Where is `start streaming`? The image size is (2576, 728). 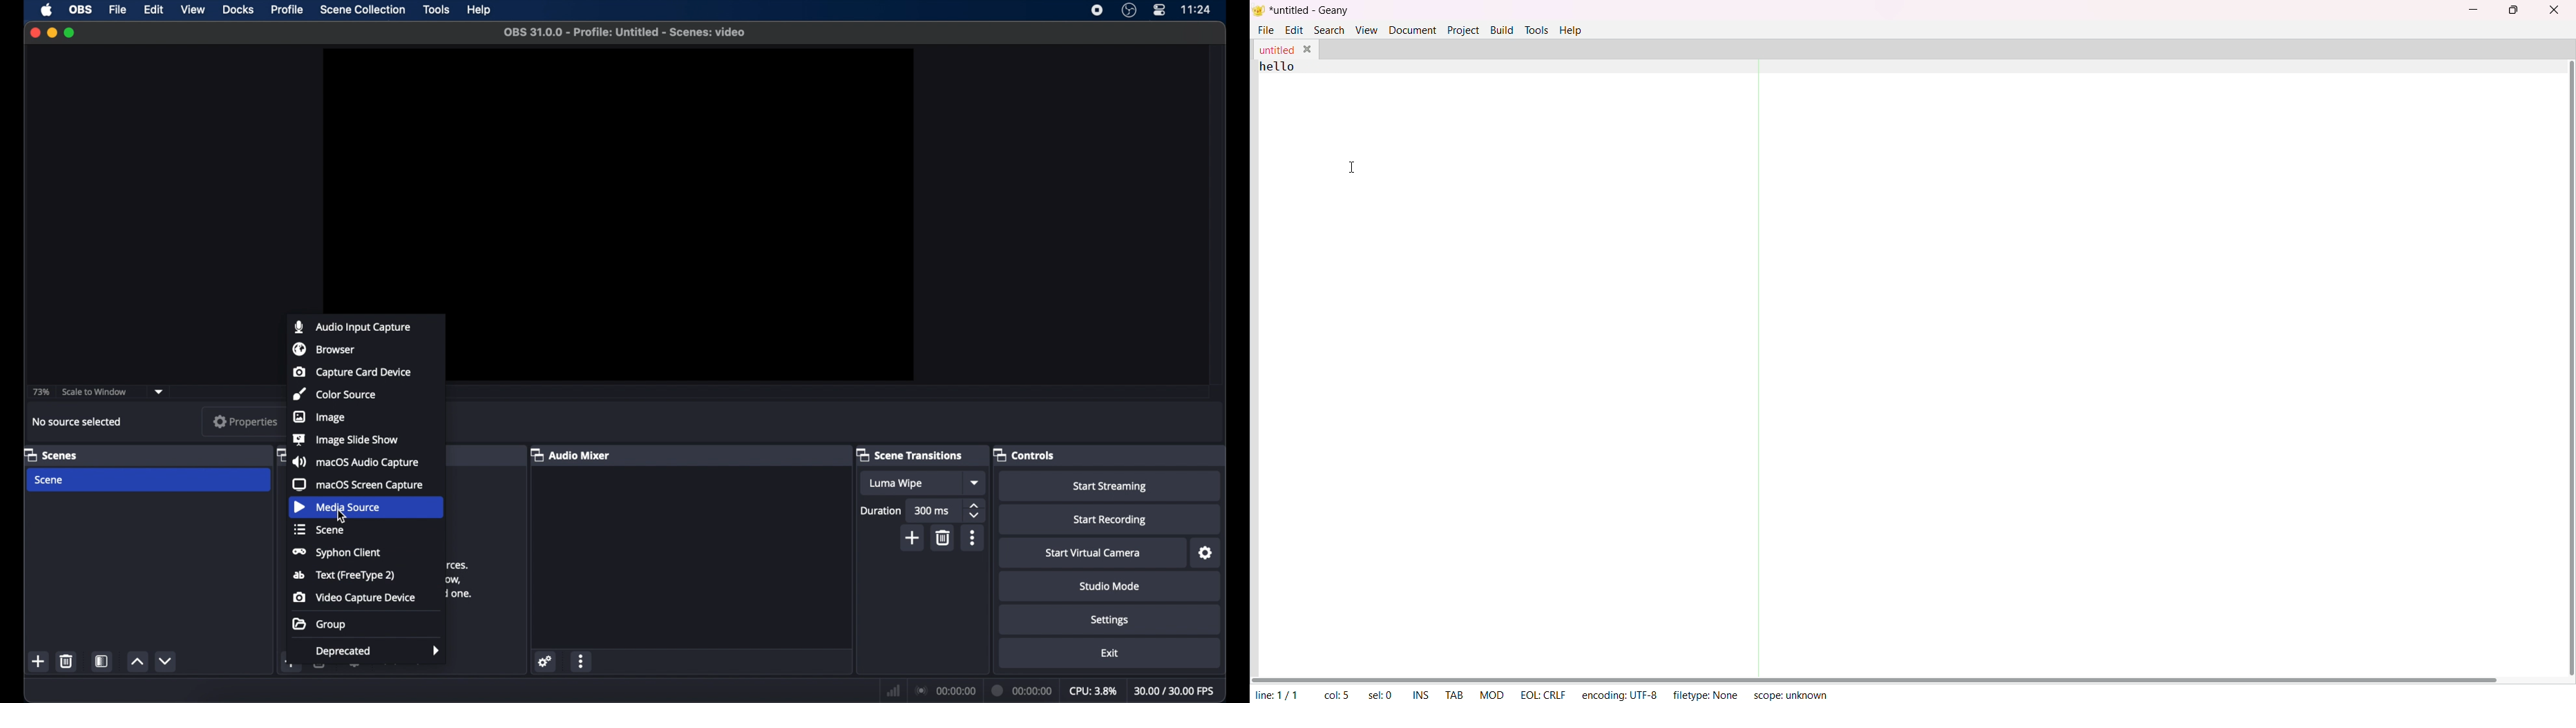 start streaming is located at coordinates (1112, 487).